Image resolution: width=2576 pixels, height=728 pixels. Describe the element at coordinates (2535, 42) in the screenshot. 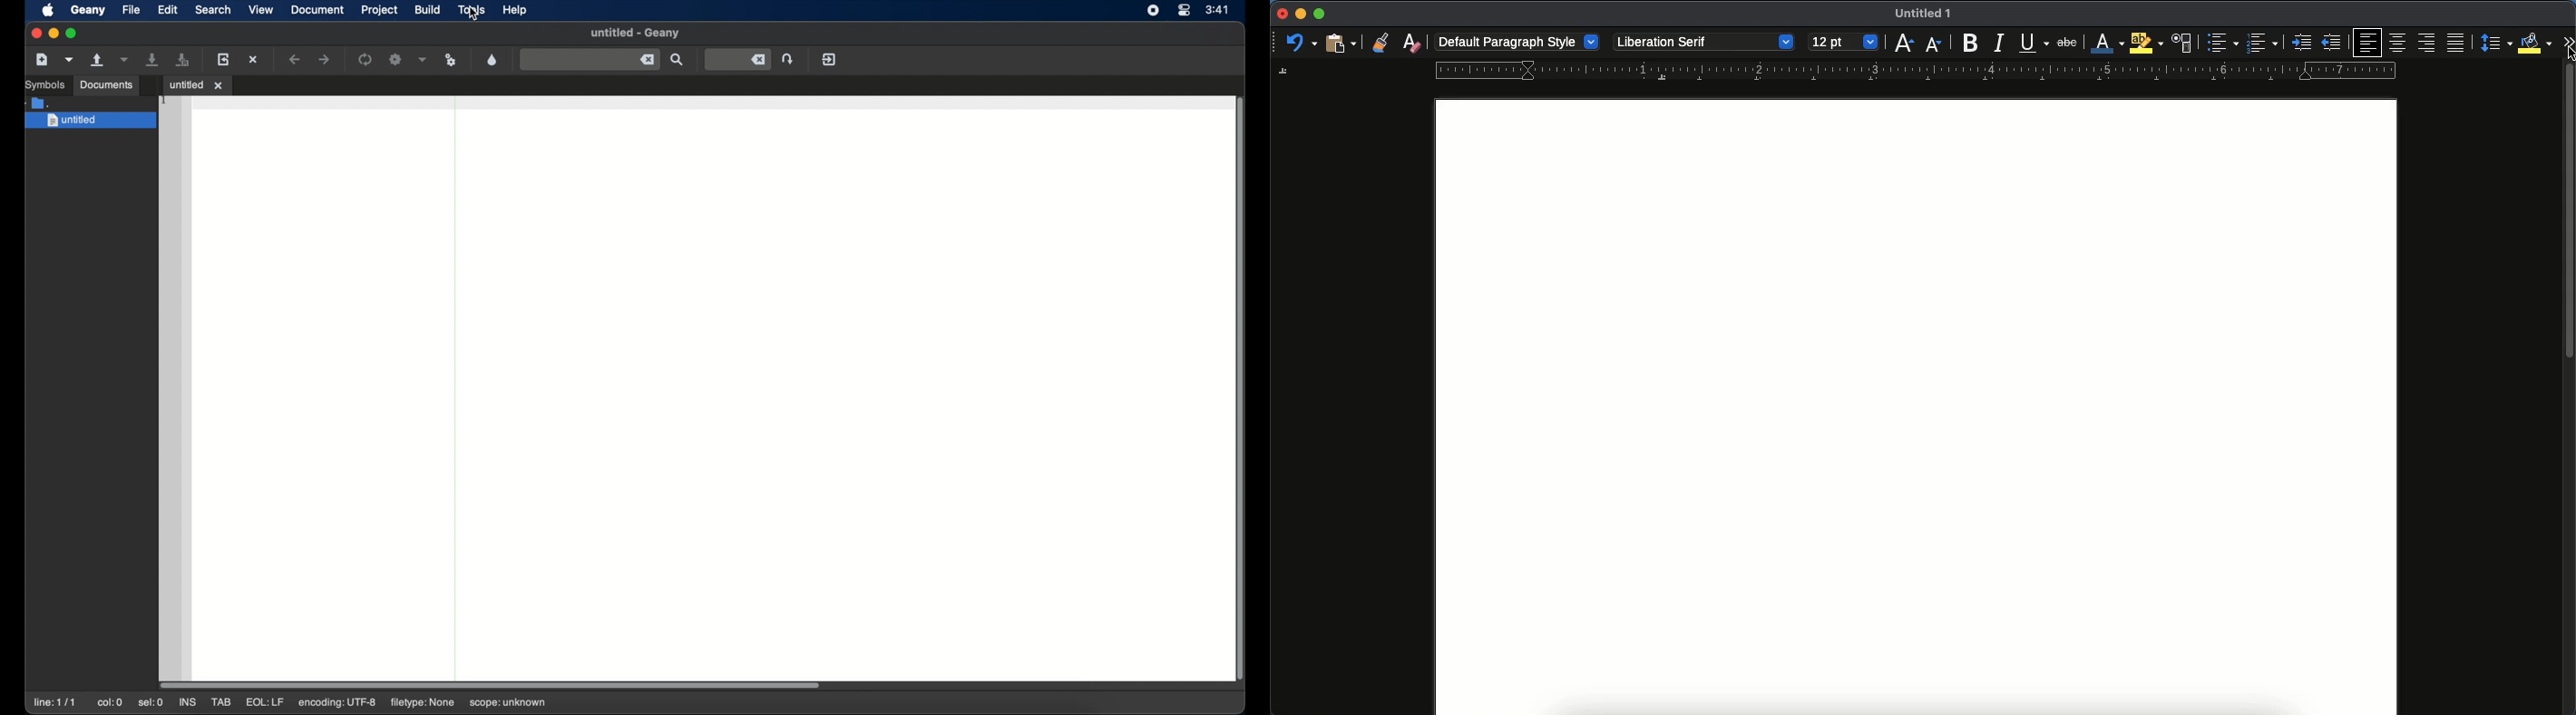

I see `fill color ` at that location.